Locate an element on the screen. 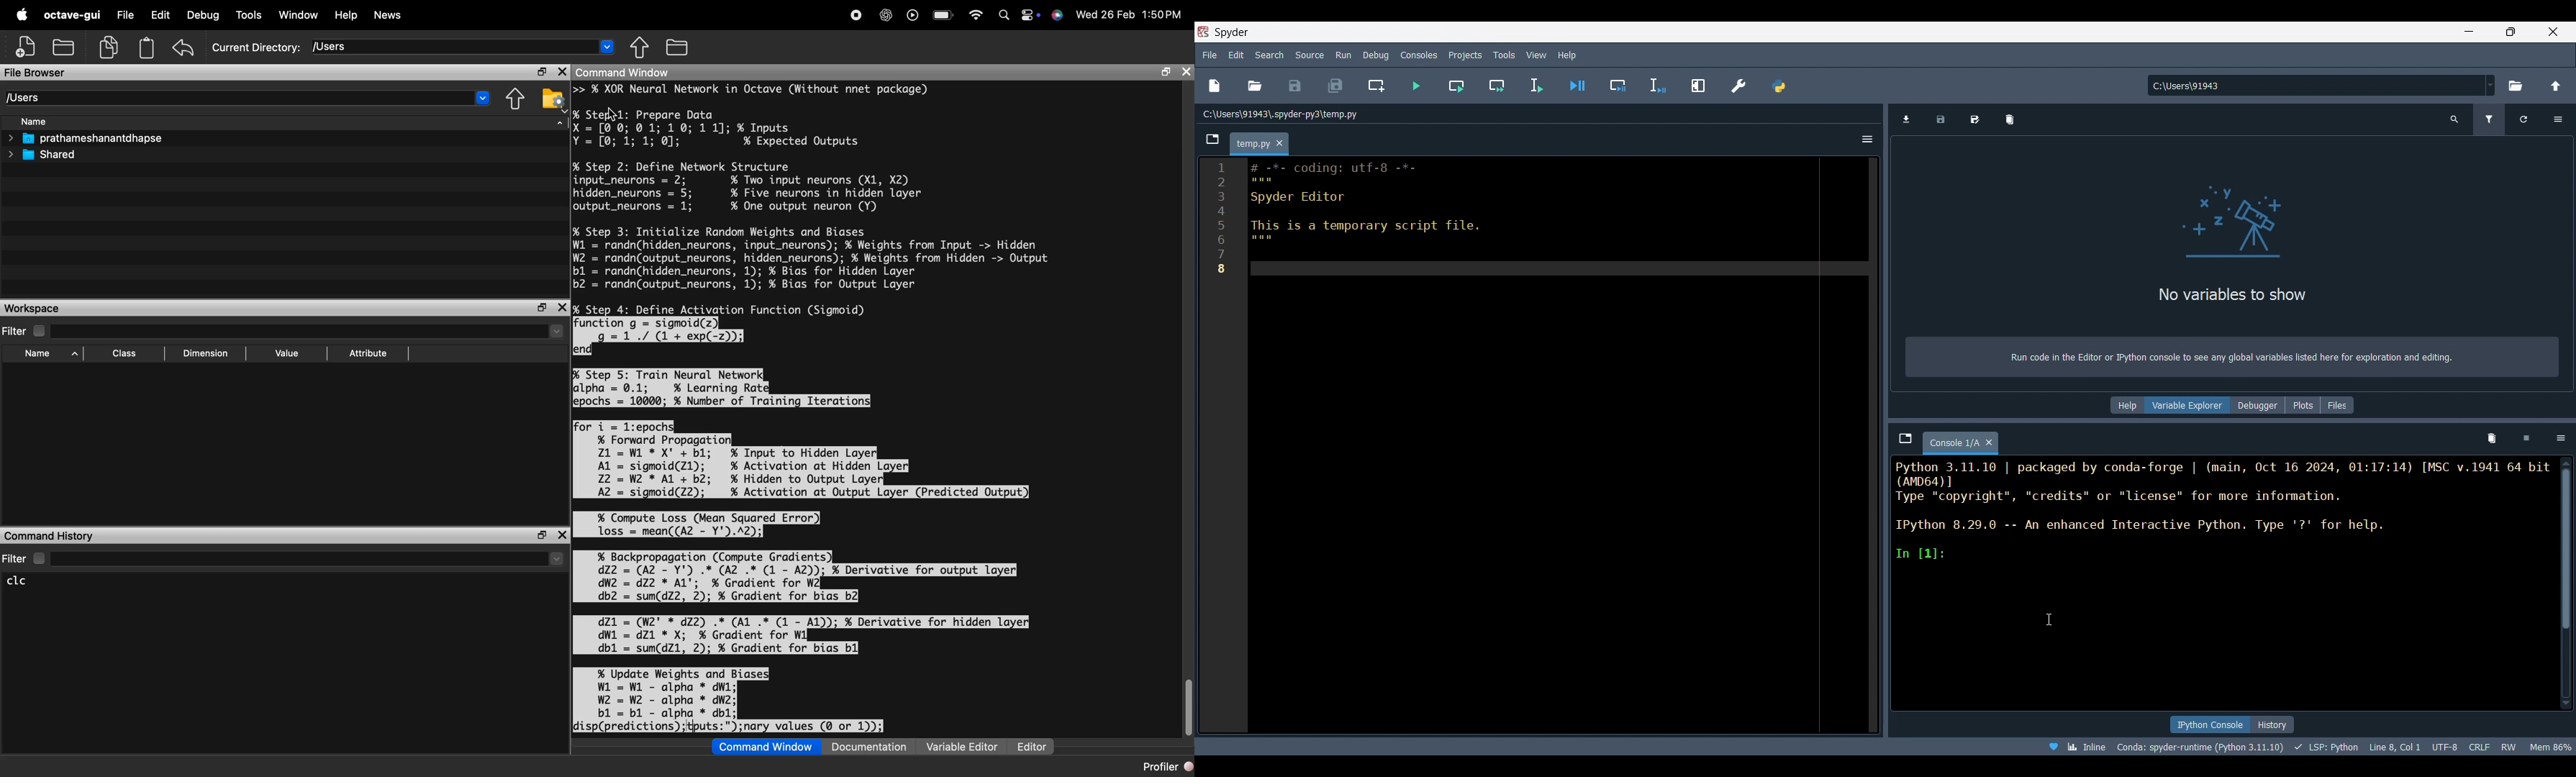  Close tab is located at coordinates (1279, 144).